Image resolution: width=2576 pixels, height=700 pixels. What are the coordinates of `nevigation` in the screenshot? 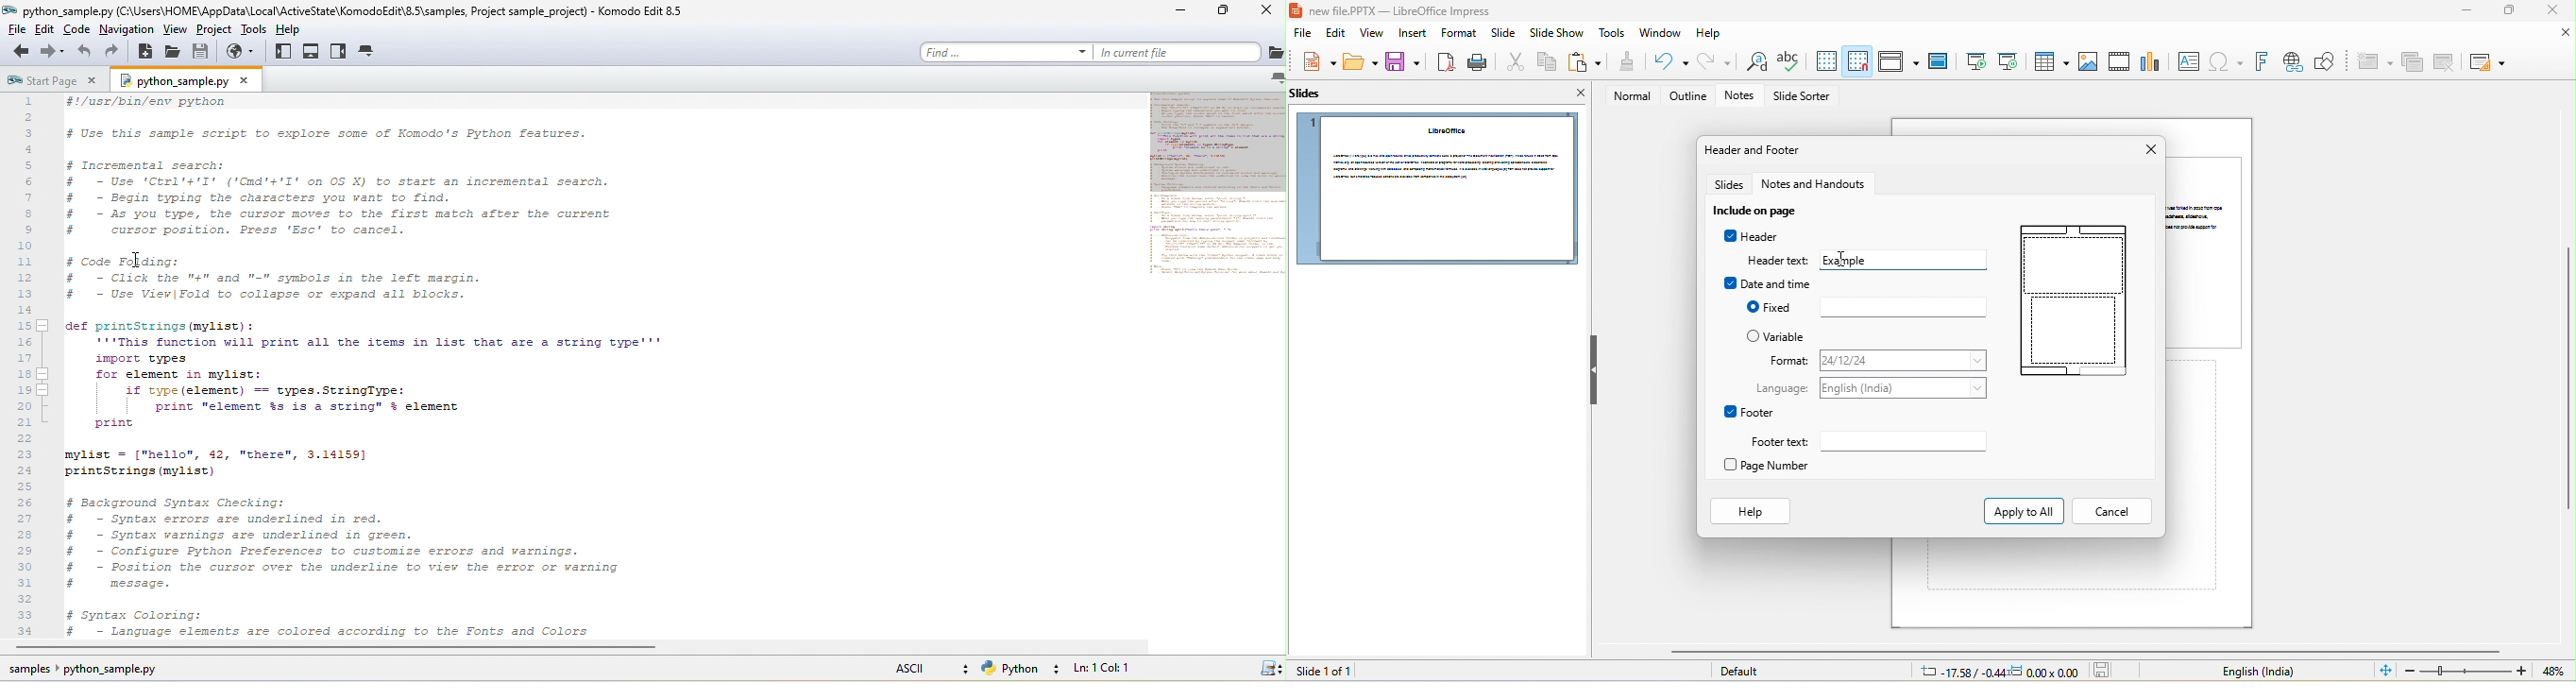 It's located at (125, 32).